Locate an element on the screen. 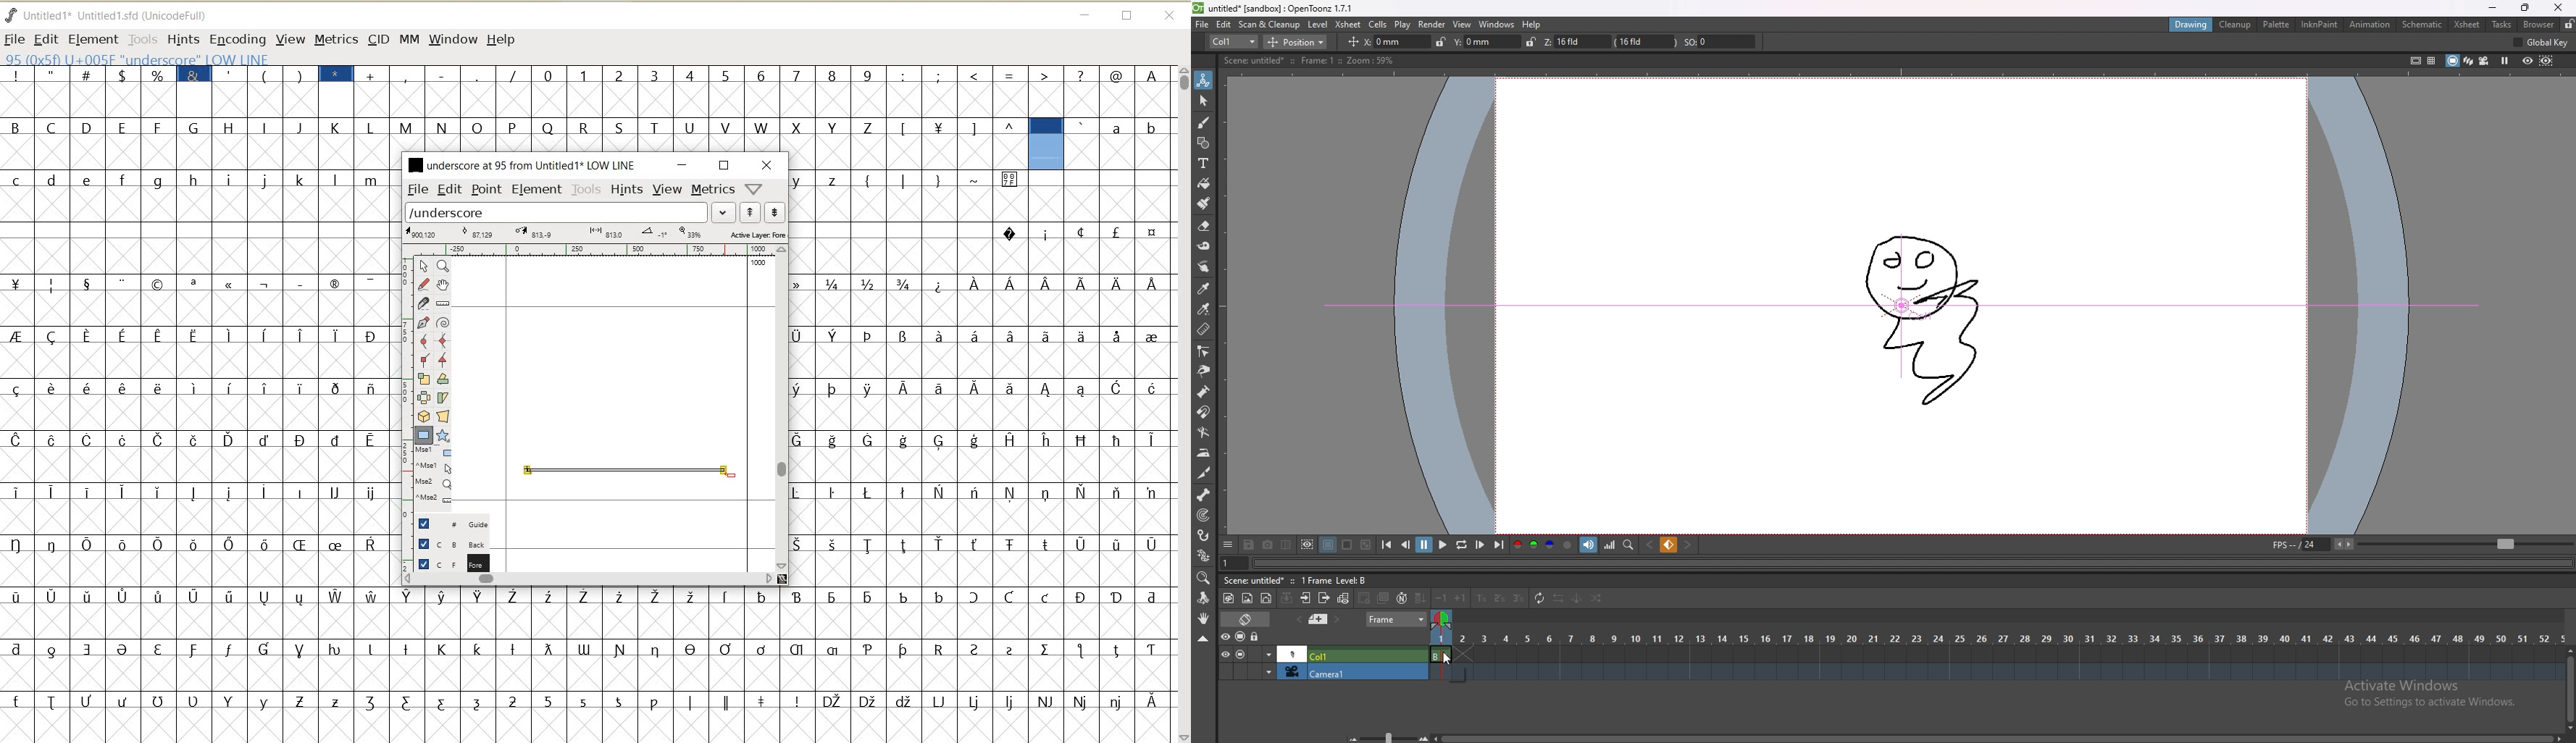 The image size is (2576, 756). GLYPHY CHARACTERS is located at coordinates (590, 129).